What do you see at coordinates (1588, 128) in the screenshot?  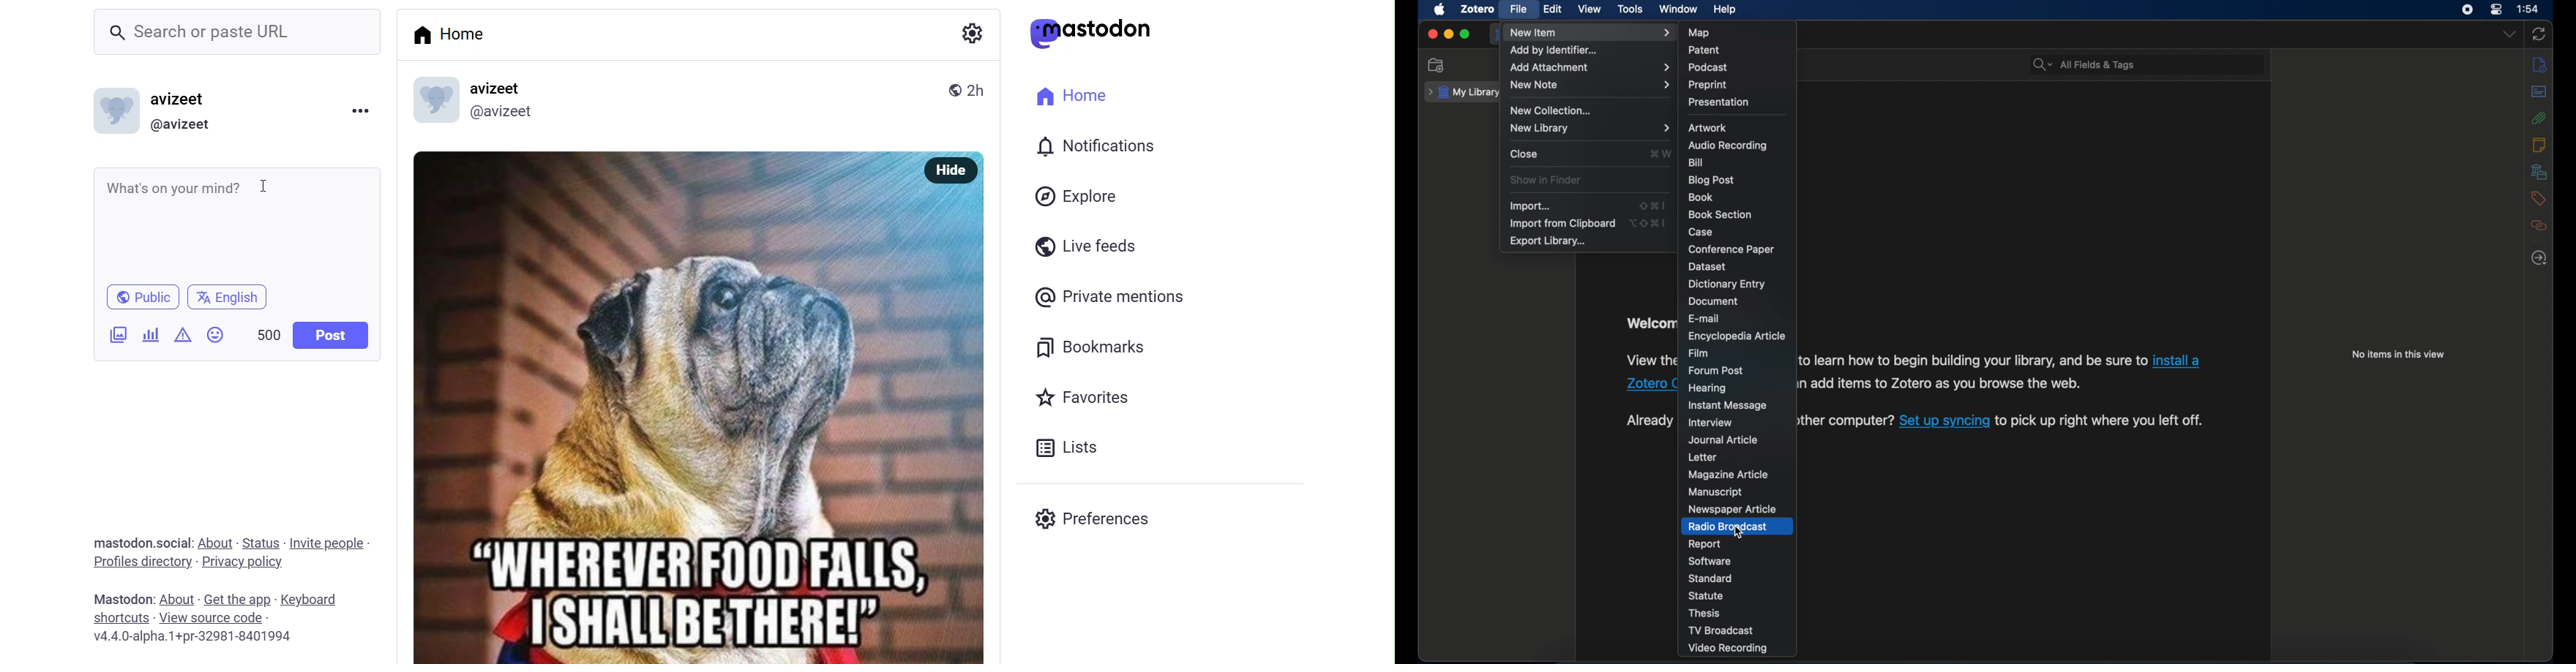 I see `new library` at bounding box center [1588, 128].